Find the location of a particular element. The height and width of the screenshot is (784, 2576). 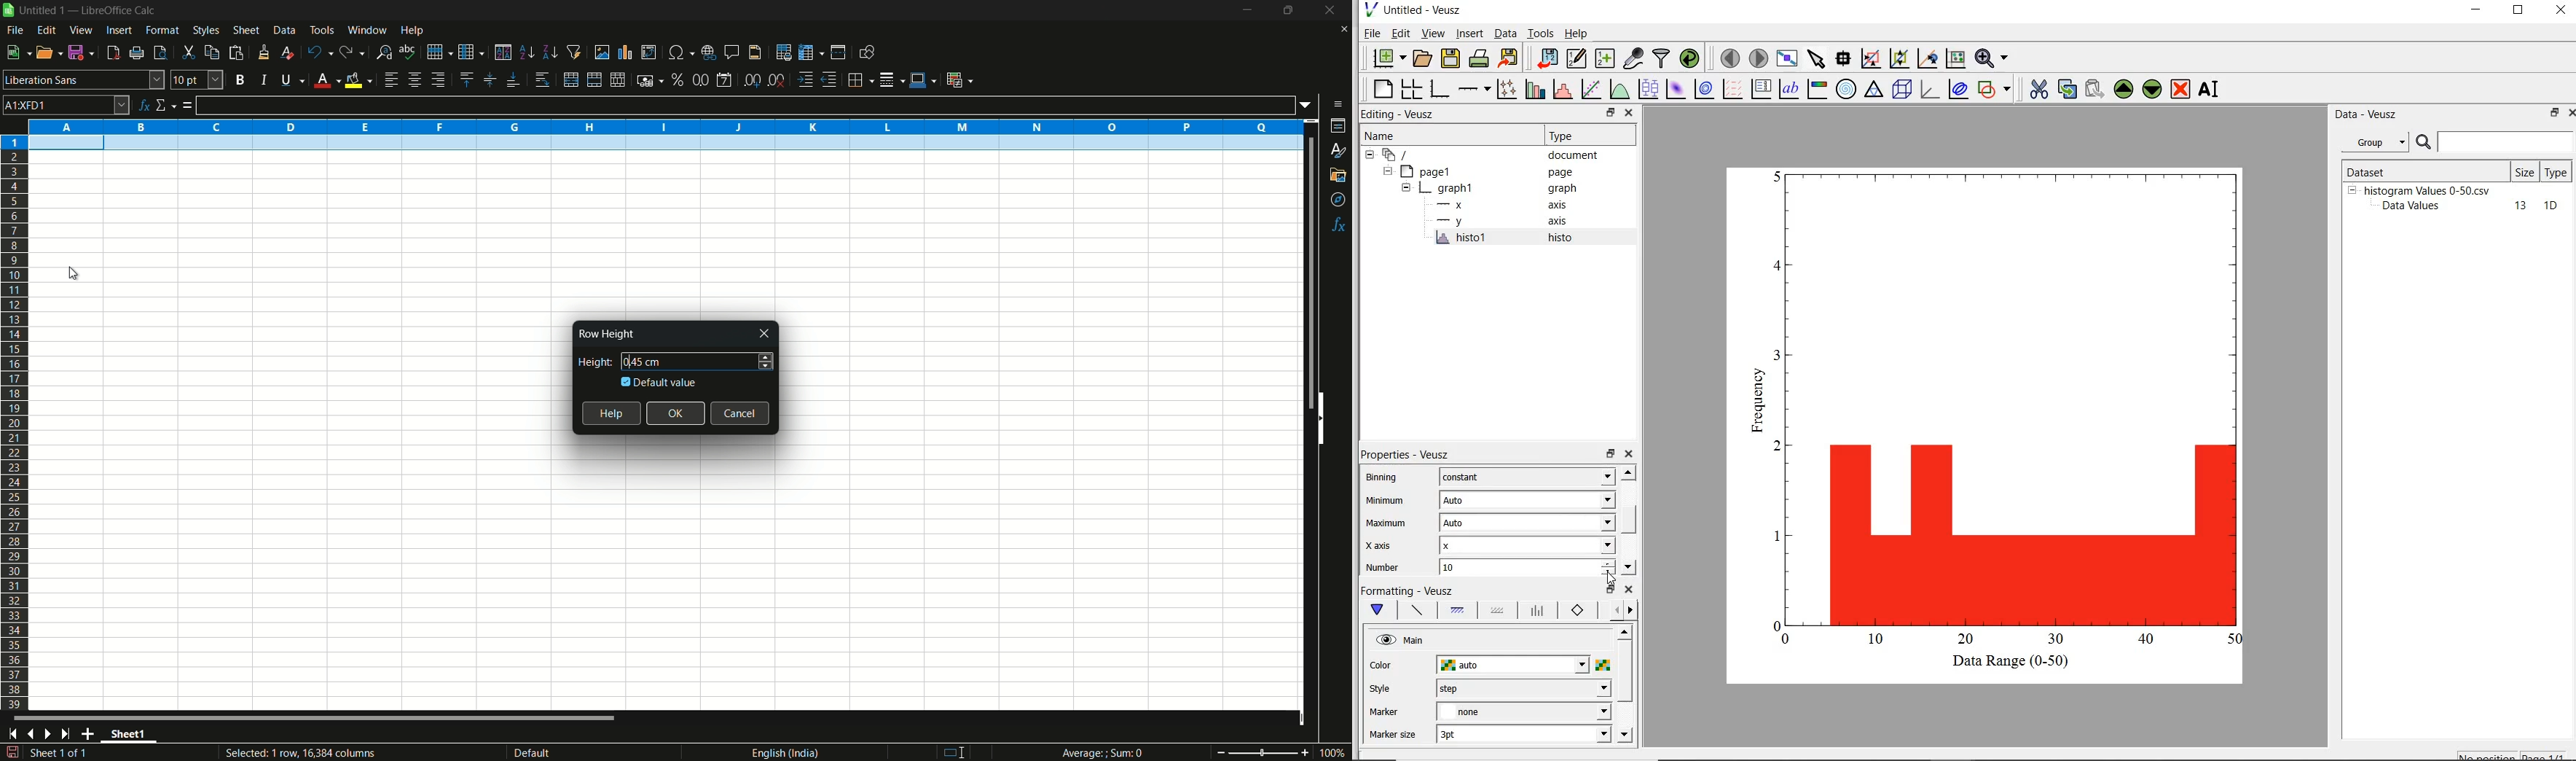

scroll bar is located at coordinates (1303, 273).